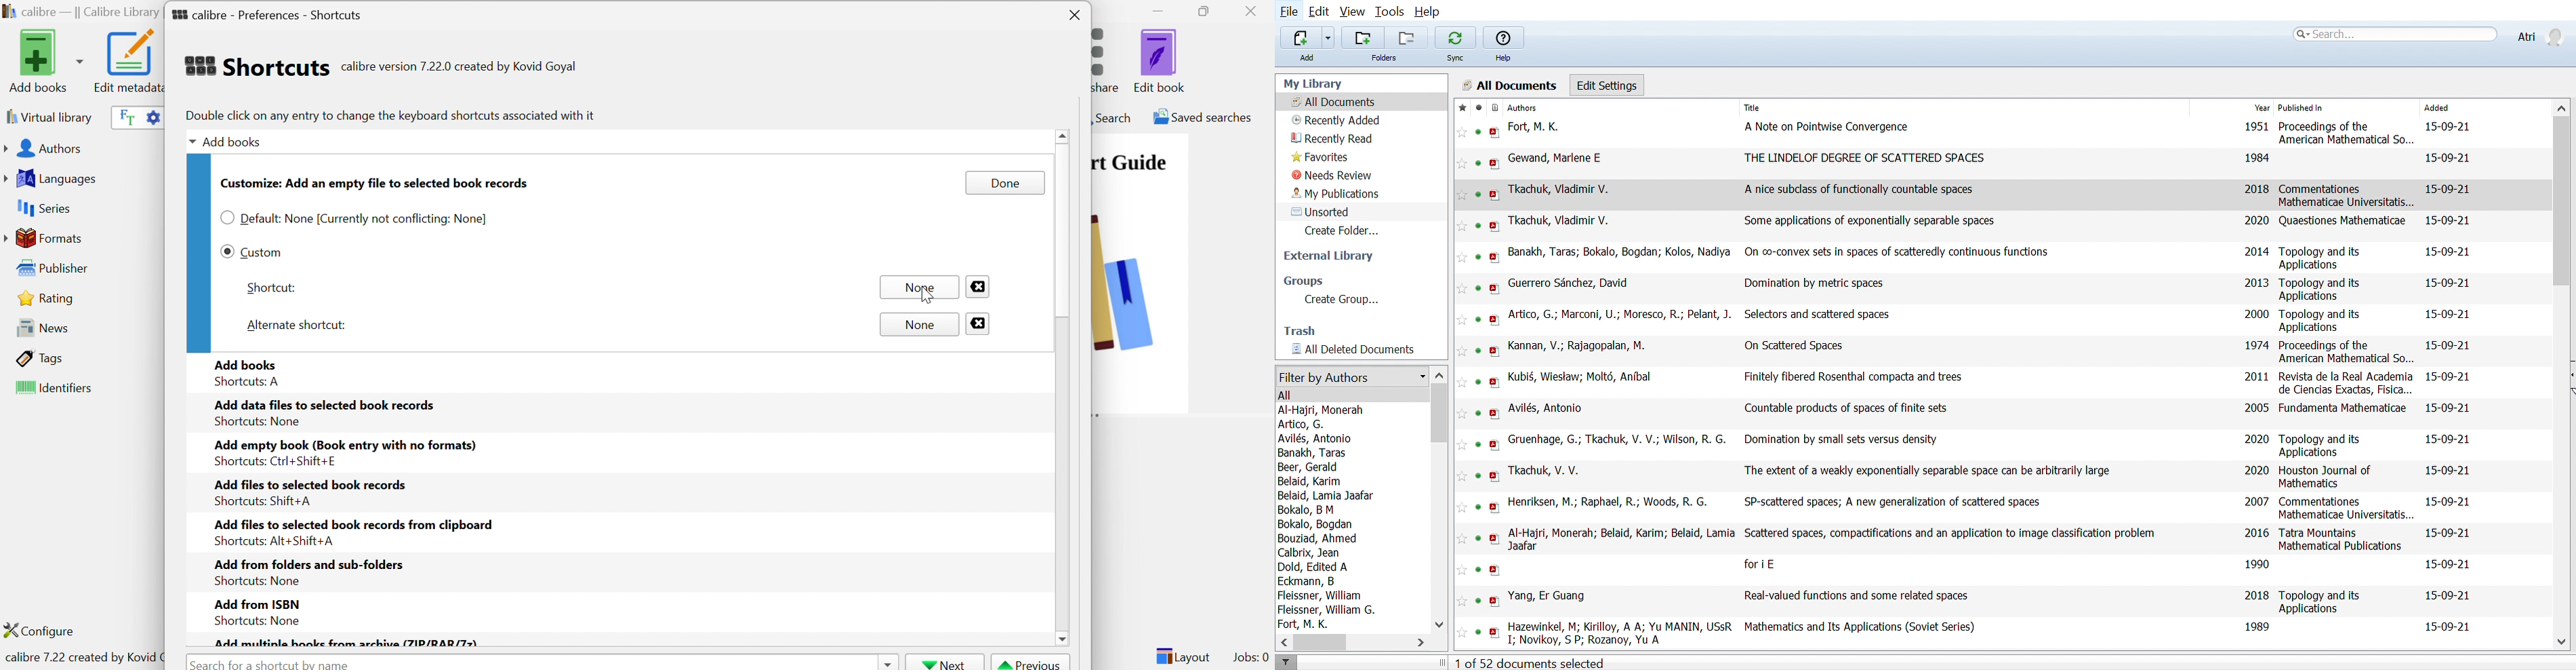  I want to click on open PDF, so click(1493, 195).